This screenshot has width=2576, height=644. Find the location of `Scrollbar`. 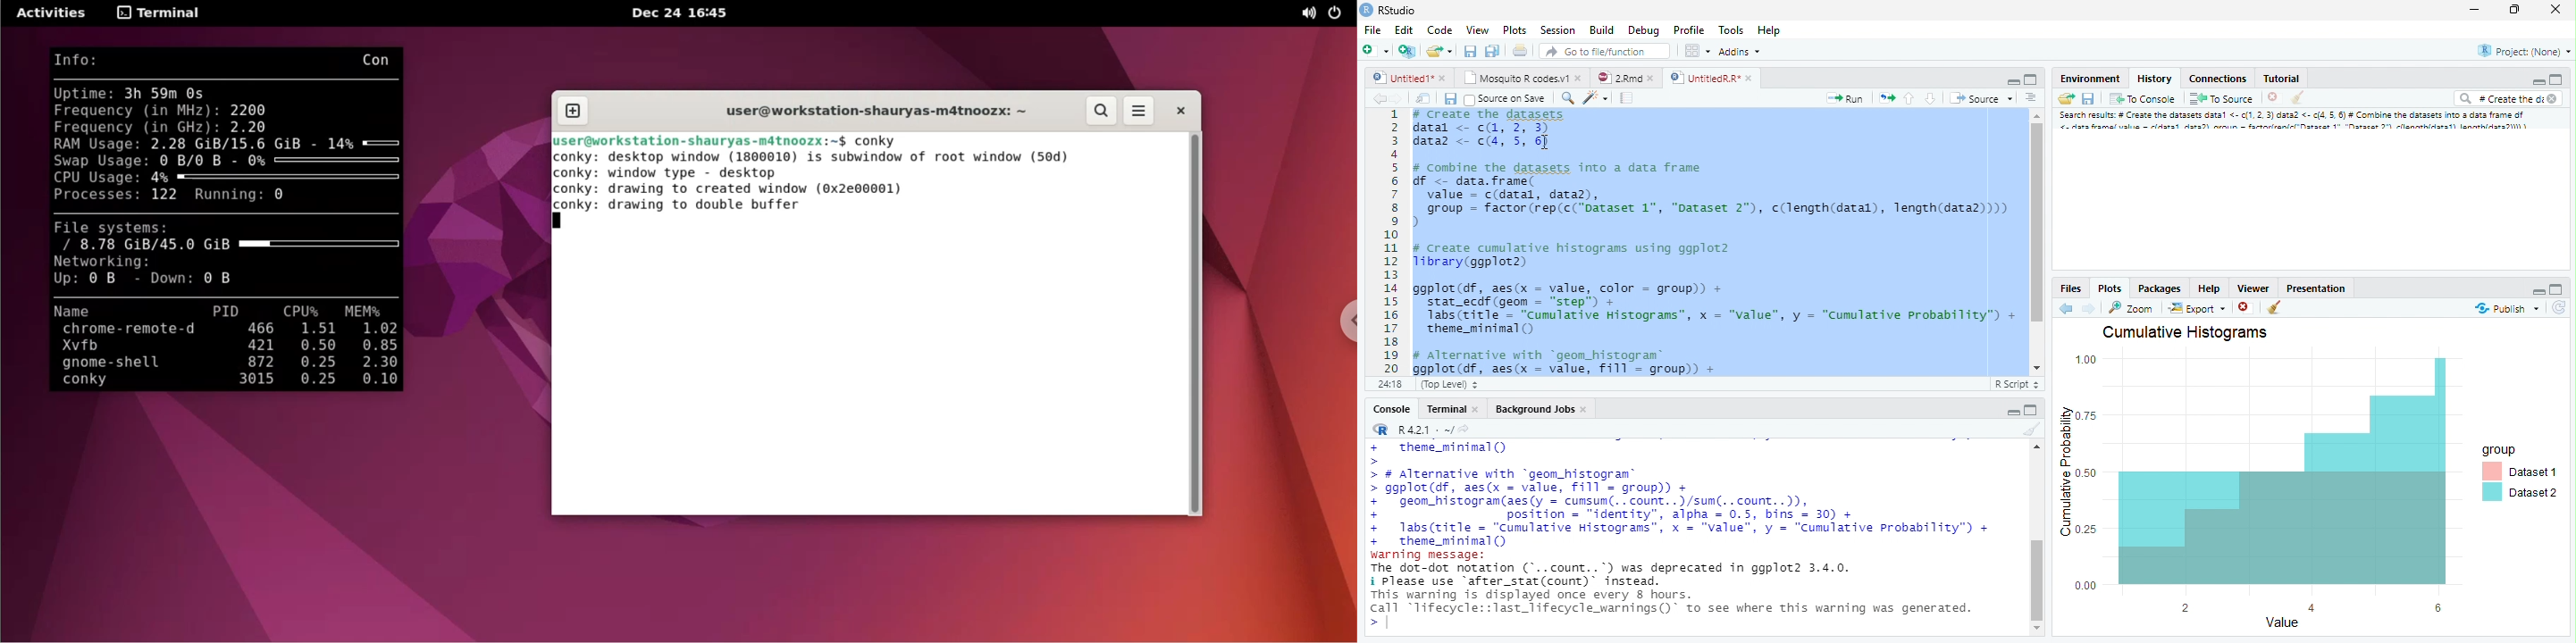

Scrollbar is located at coordinates (2035, 239).